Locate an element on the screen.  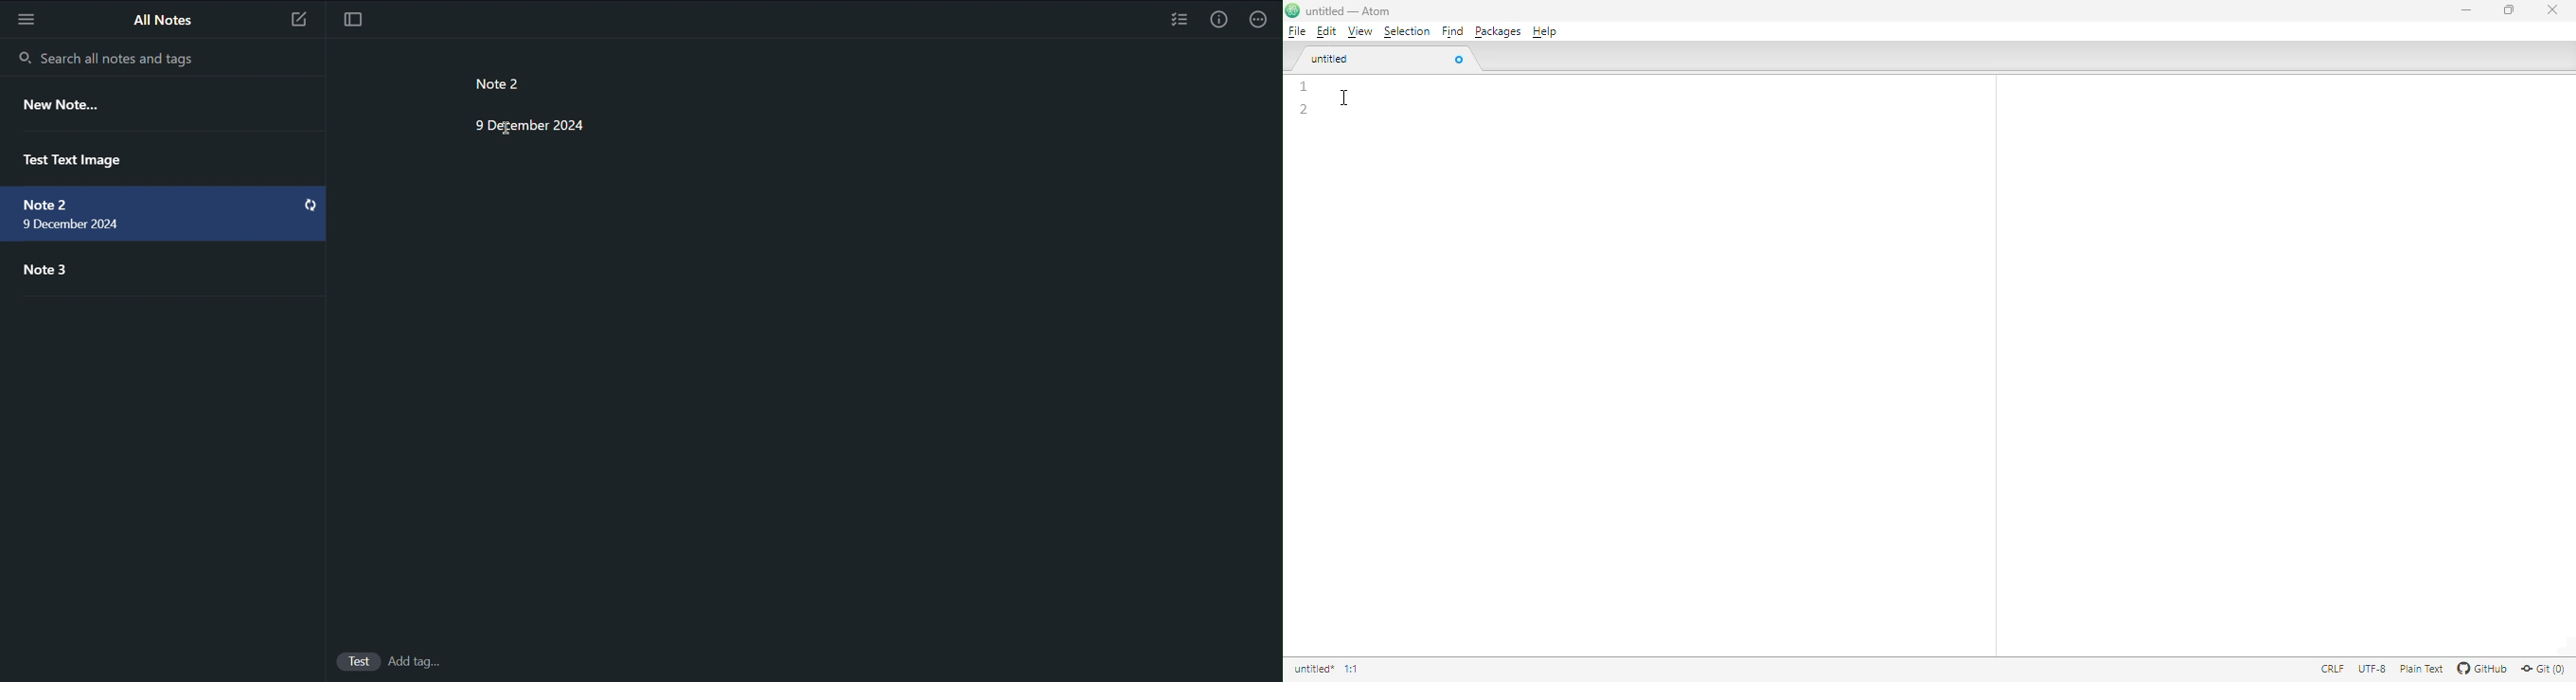
close tab is located at coordinates (1458, 60).